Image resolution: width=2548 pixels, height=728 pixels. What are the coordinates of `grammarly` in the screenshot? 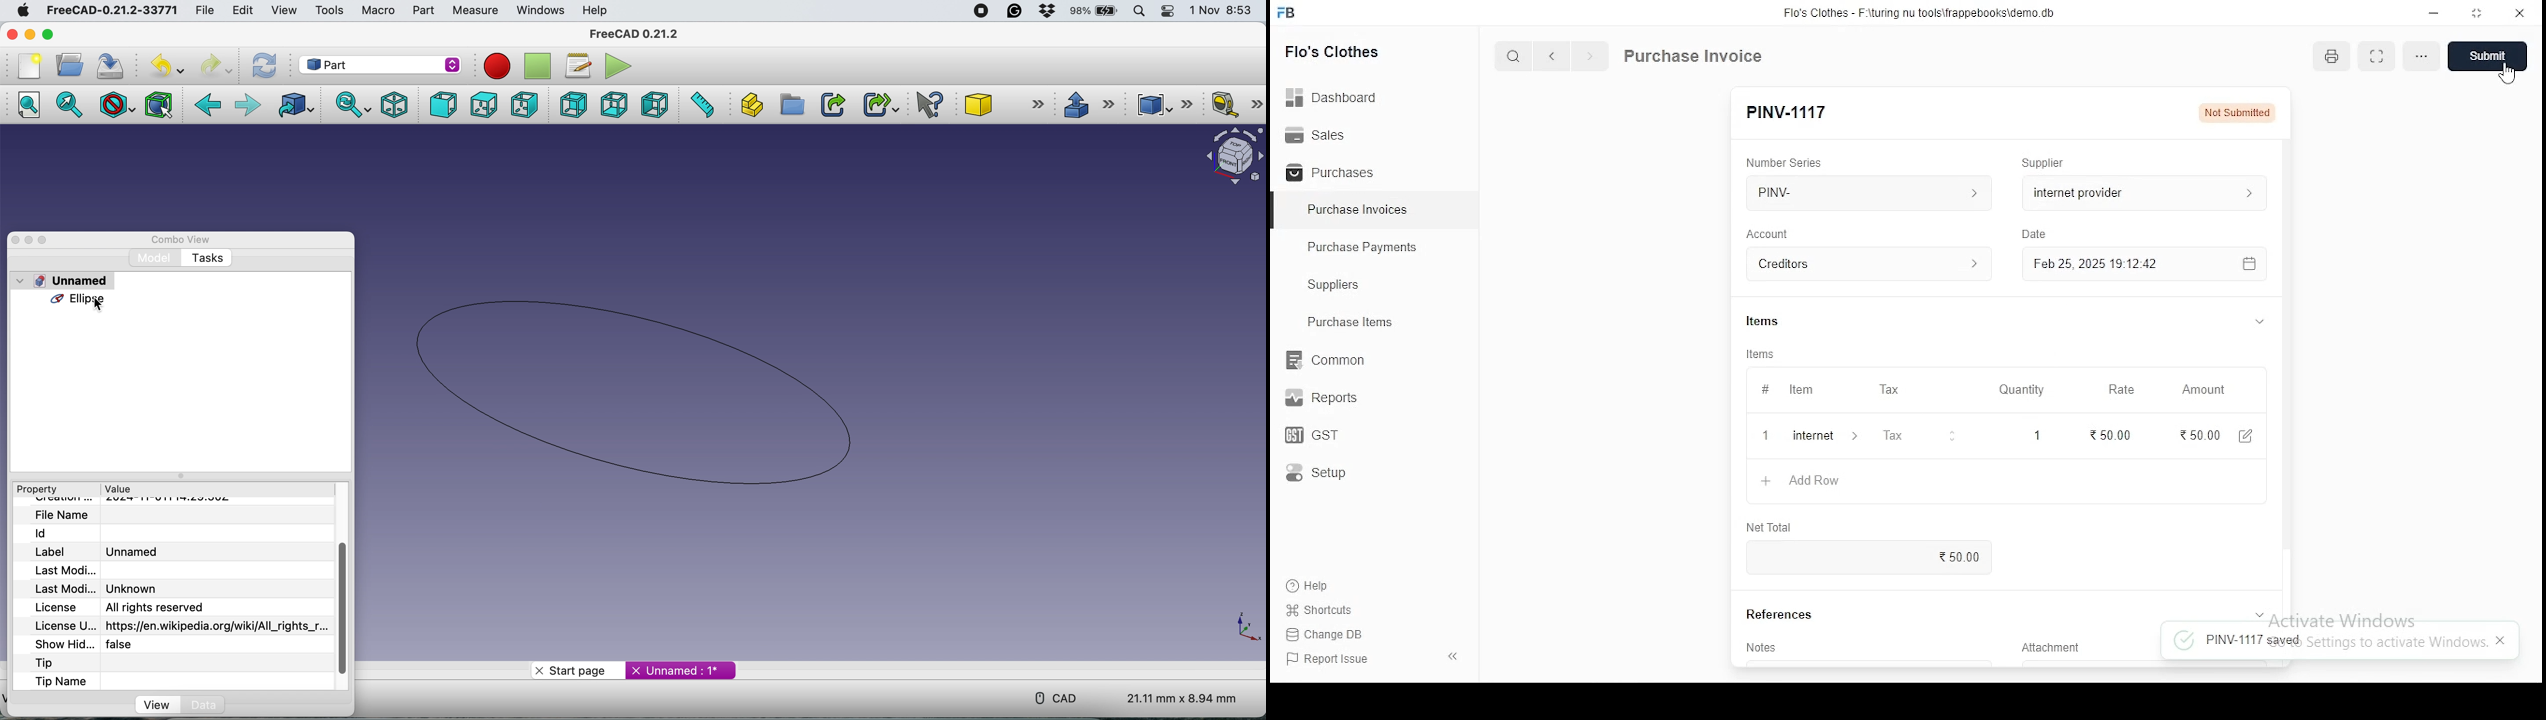 It's located at (1016, 10).